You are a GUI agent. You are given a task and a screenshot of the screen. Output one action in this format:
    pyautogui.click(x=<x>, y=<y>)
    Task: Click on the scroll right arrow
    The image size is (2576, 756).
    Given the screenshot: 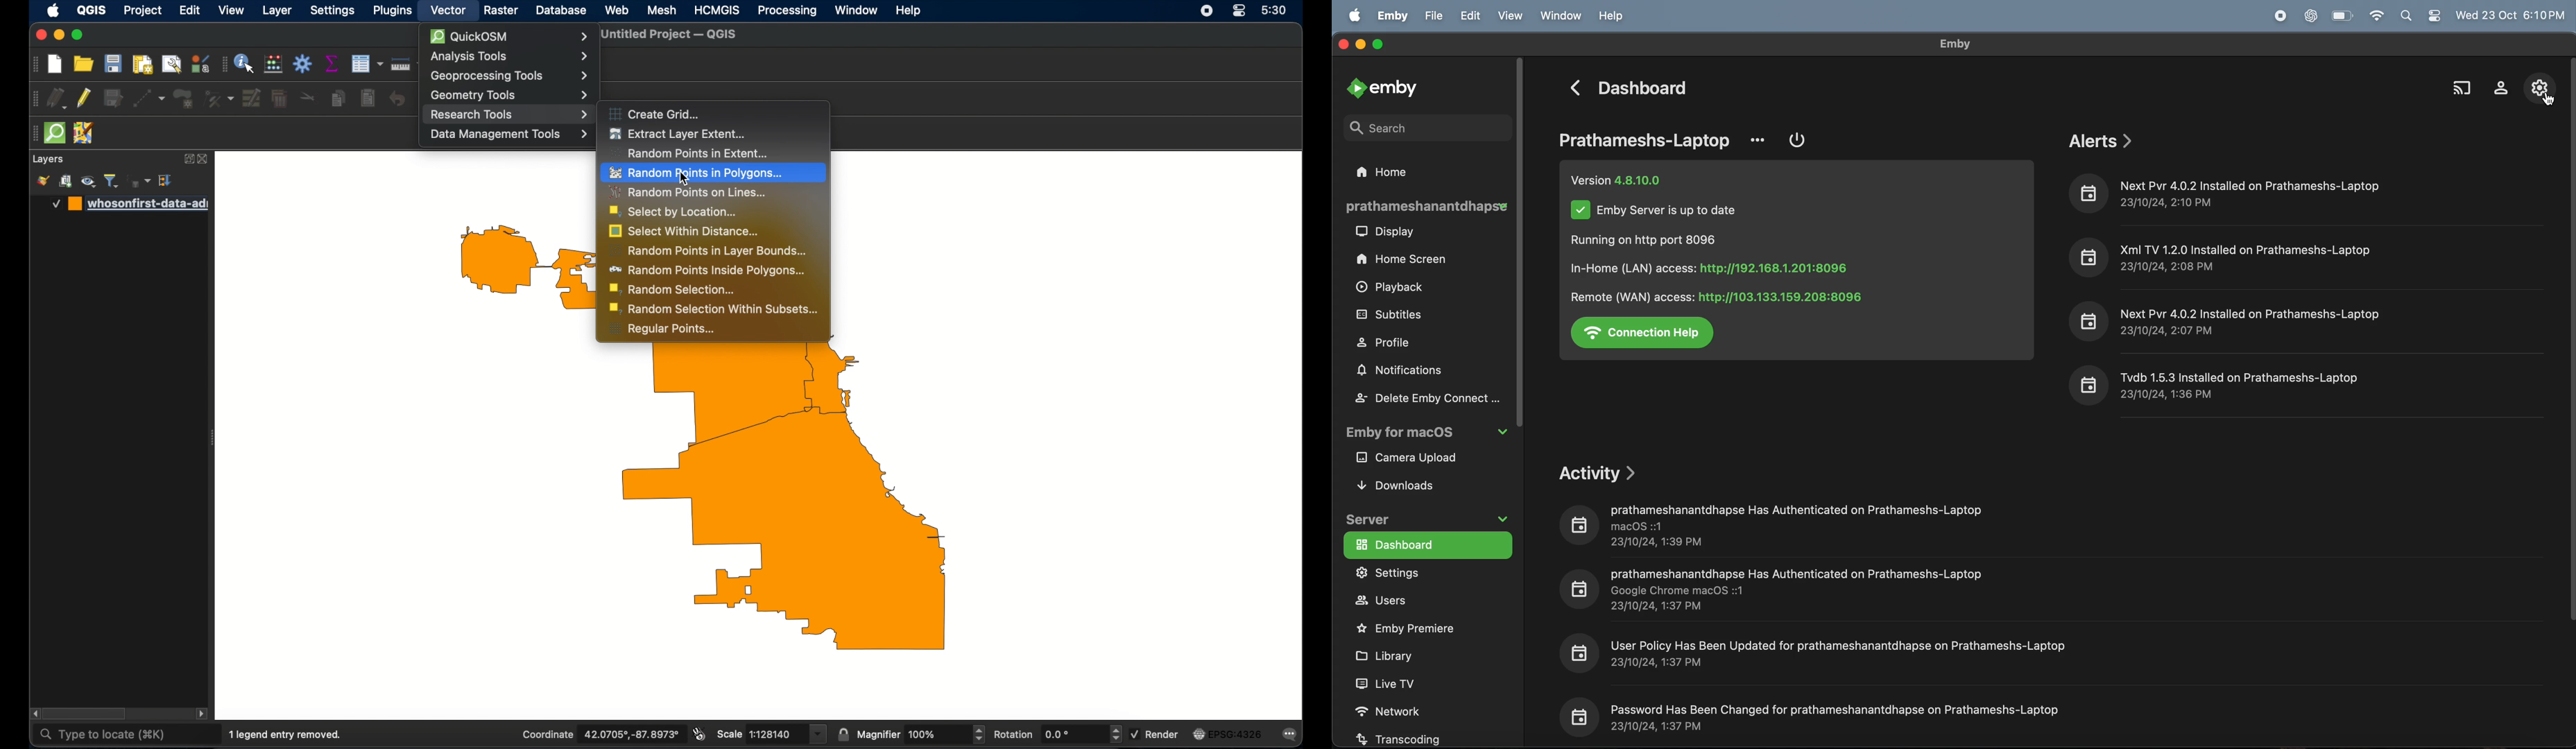 What is the action you would take?
    pyautogui.click(x=204, y=714)
    